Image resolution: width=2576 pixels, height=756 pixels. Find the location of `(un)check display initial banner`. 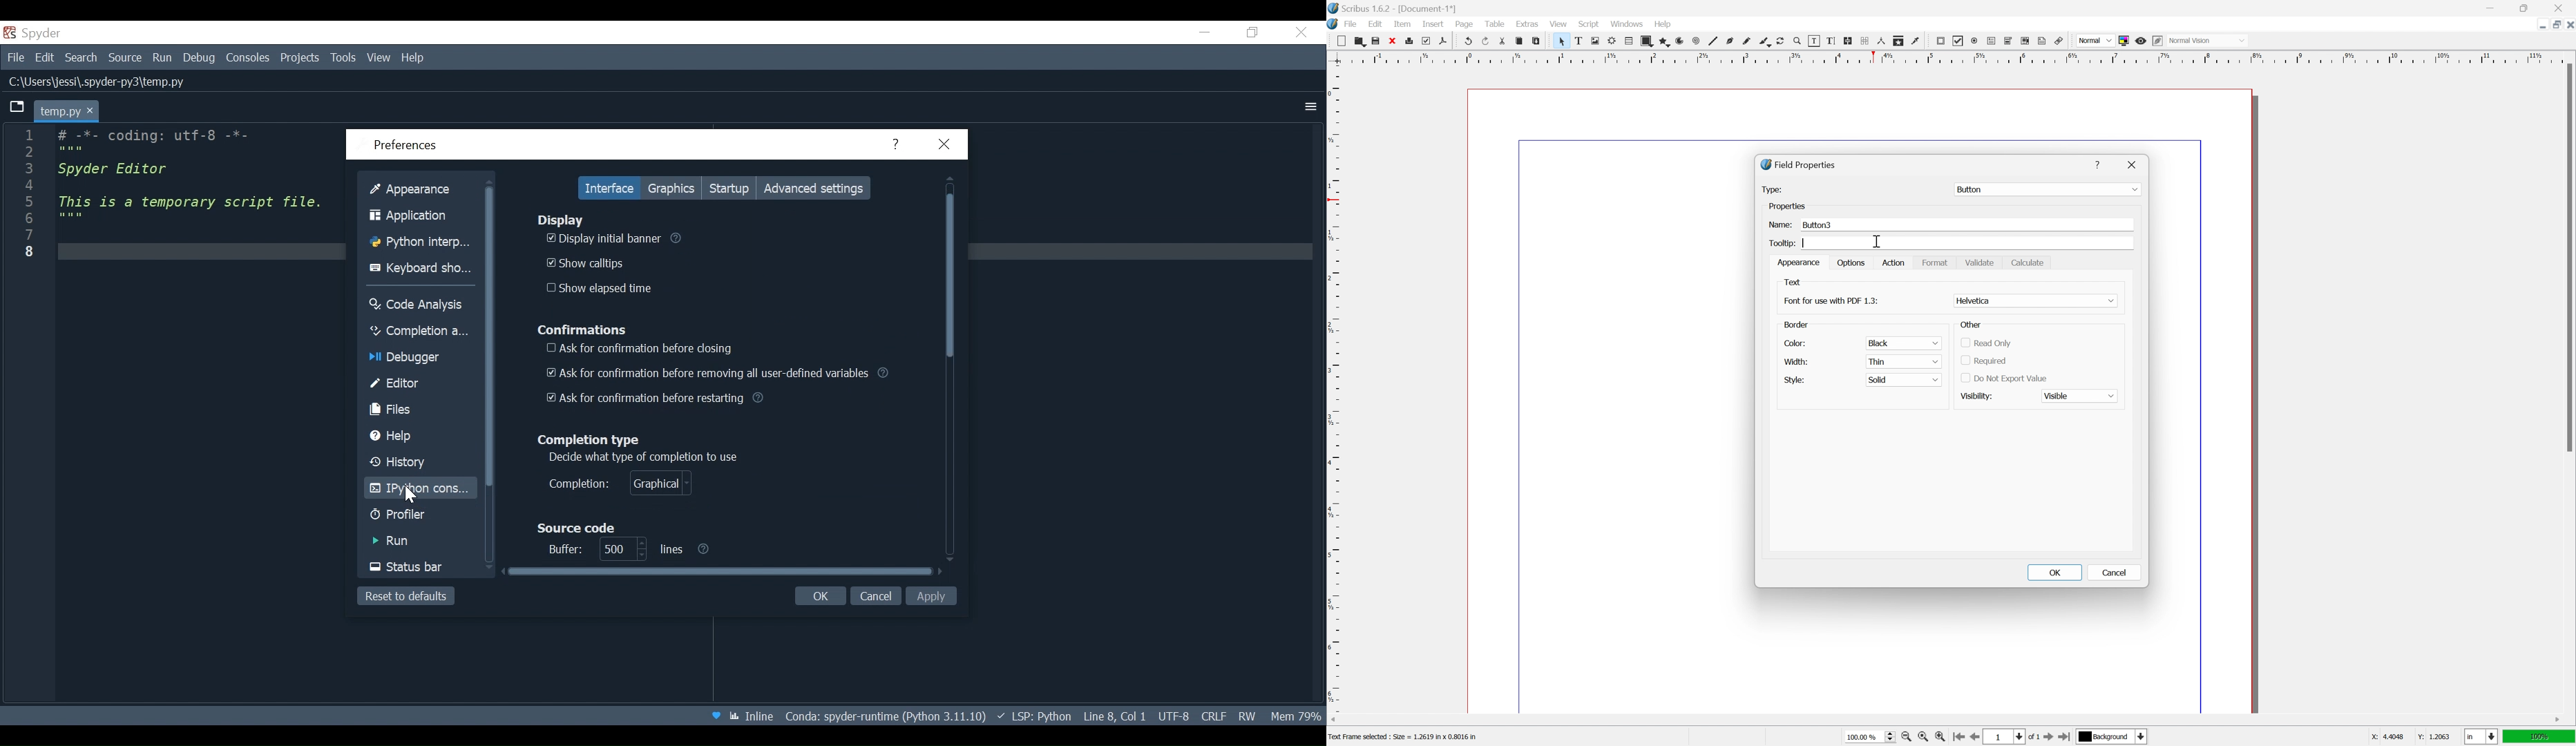

(un)check display initial banner is located at coordinates (602, 238).